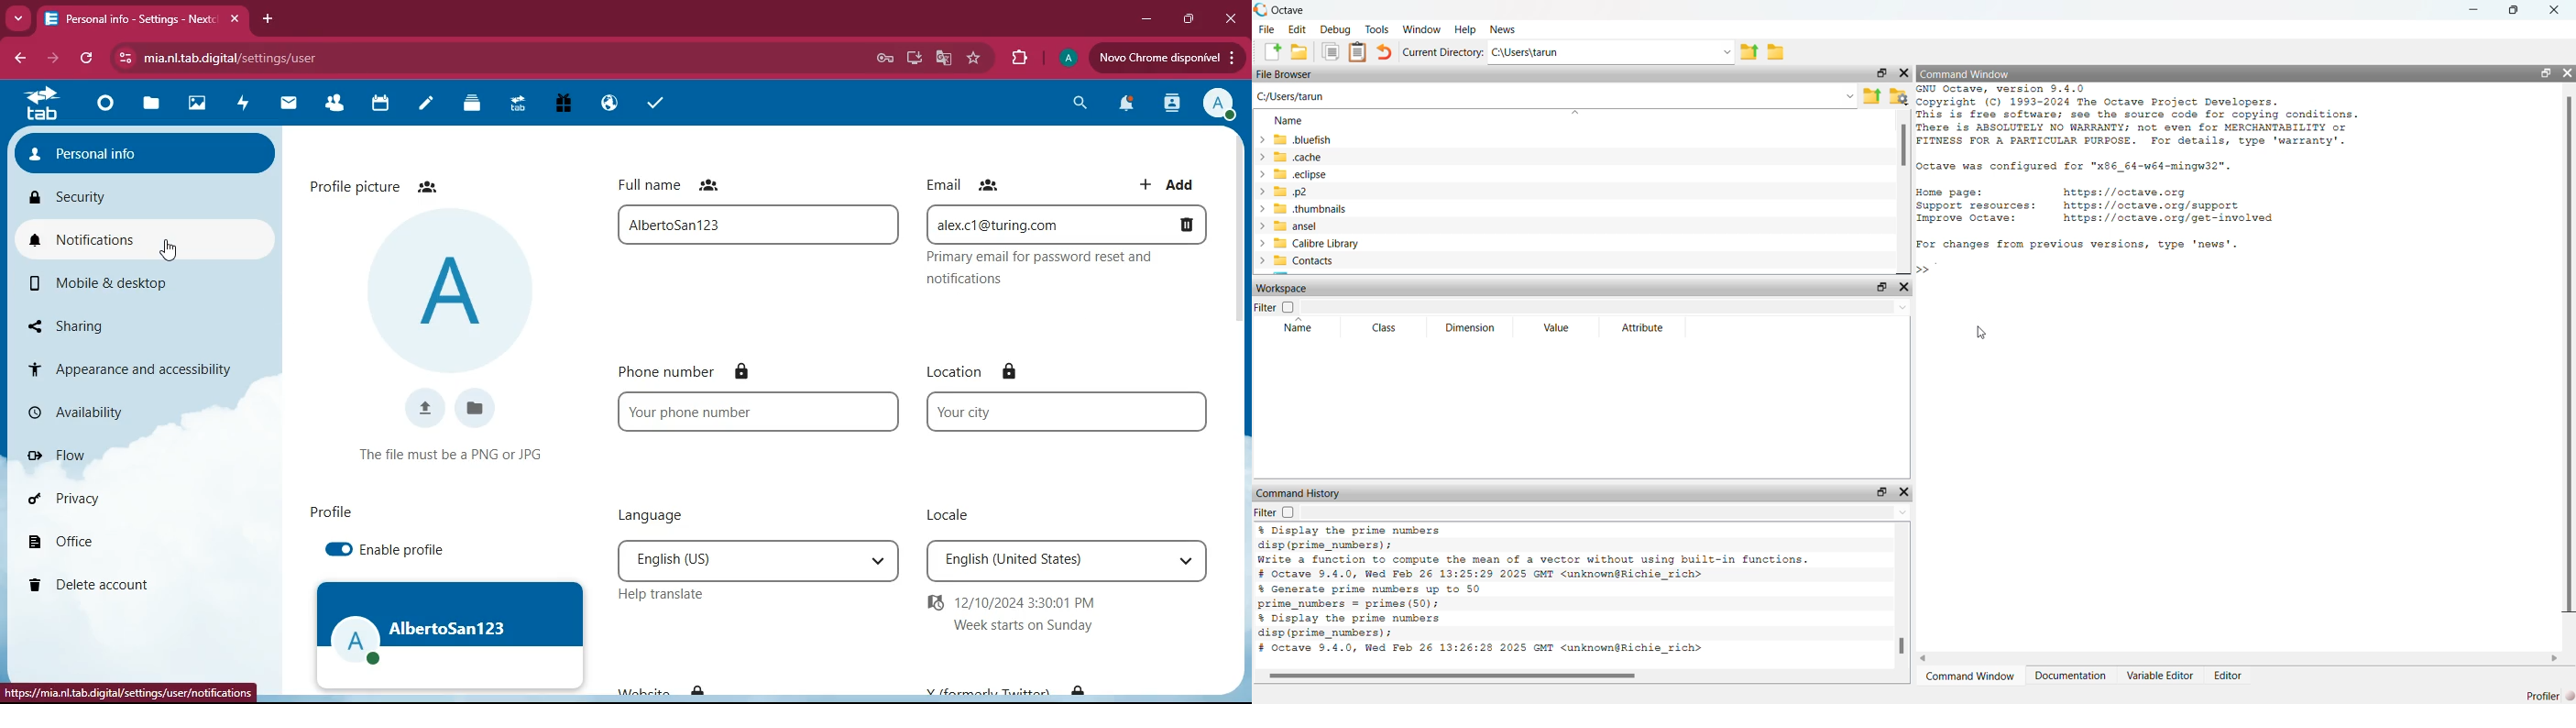 The image size is (2576, 728). What do you see at coordinates (693, 187) in the screenshot?
I see `full name` at bounding box center [693, 187].